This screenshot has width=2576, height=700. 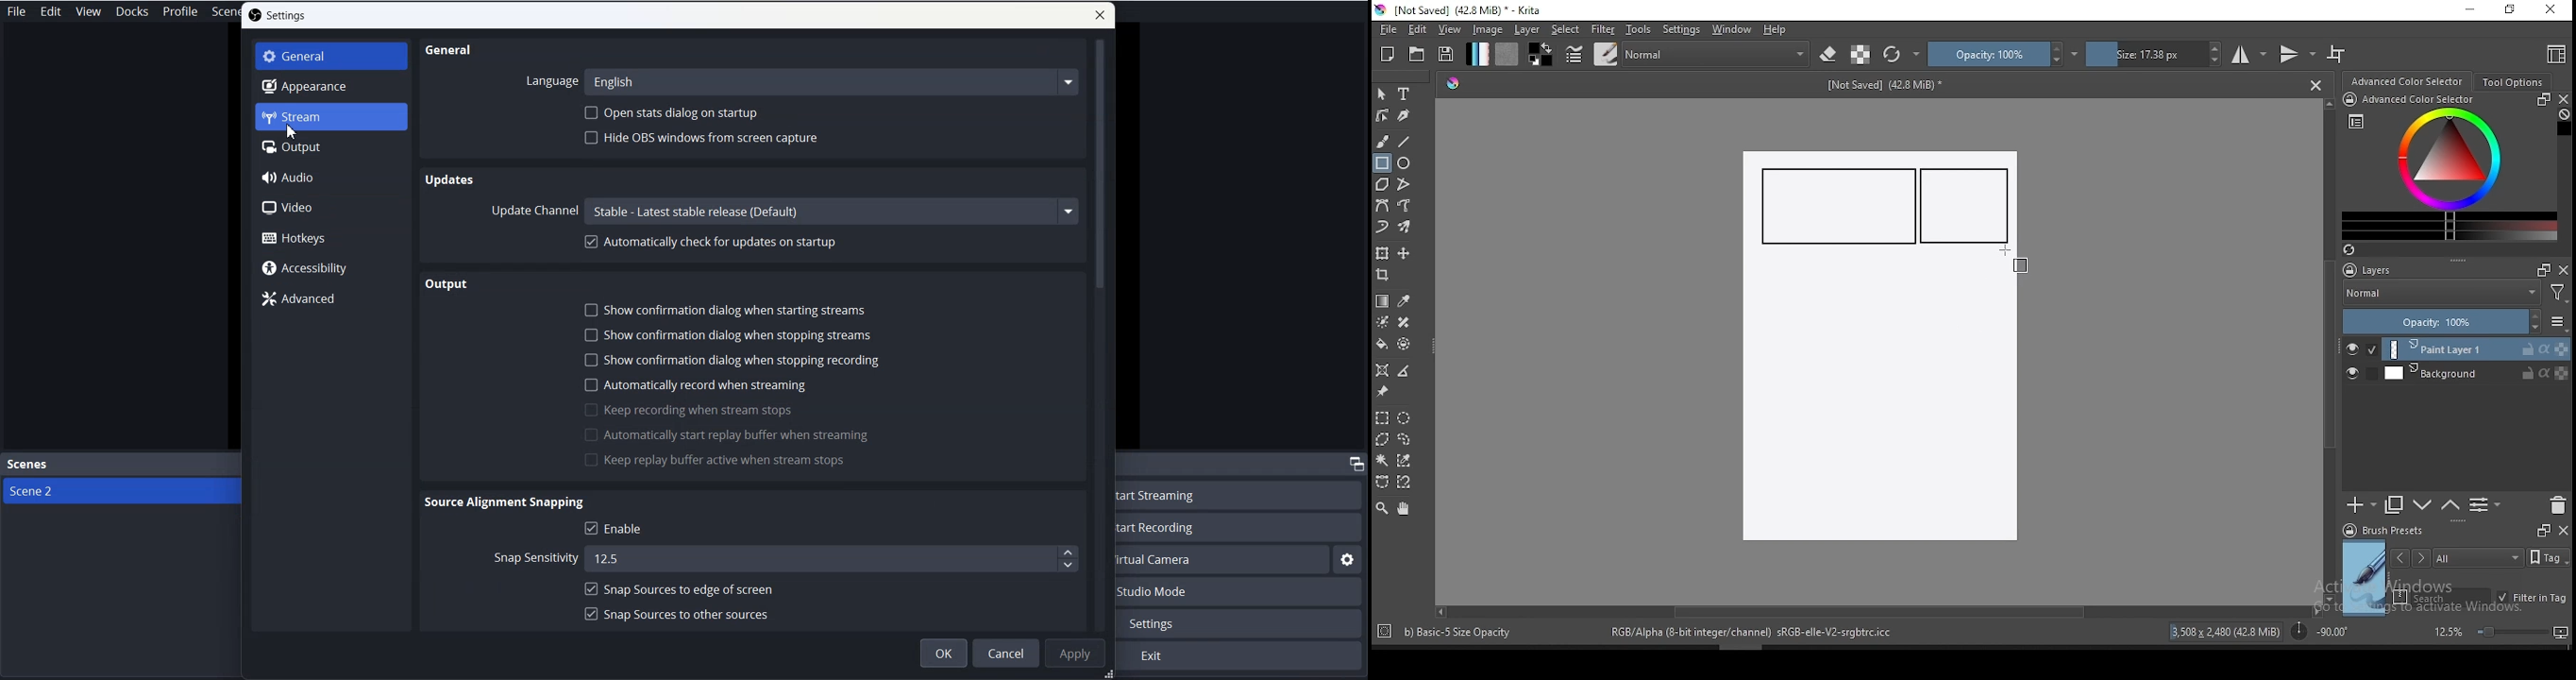 What do you see at coordinates (2003, 54) in the screenshot?
I see `opacity` at bounding box center [2003, 54].